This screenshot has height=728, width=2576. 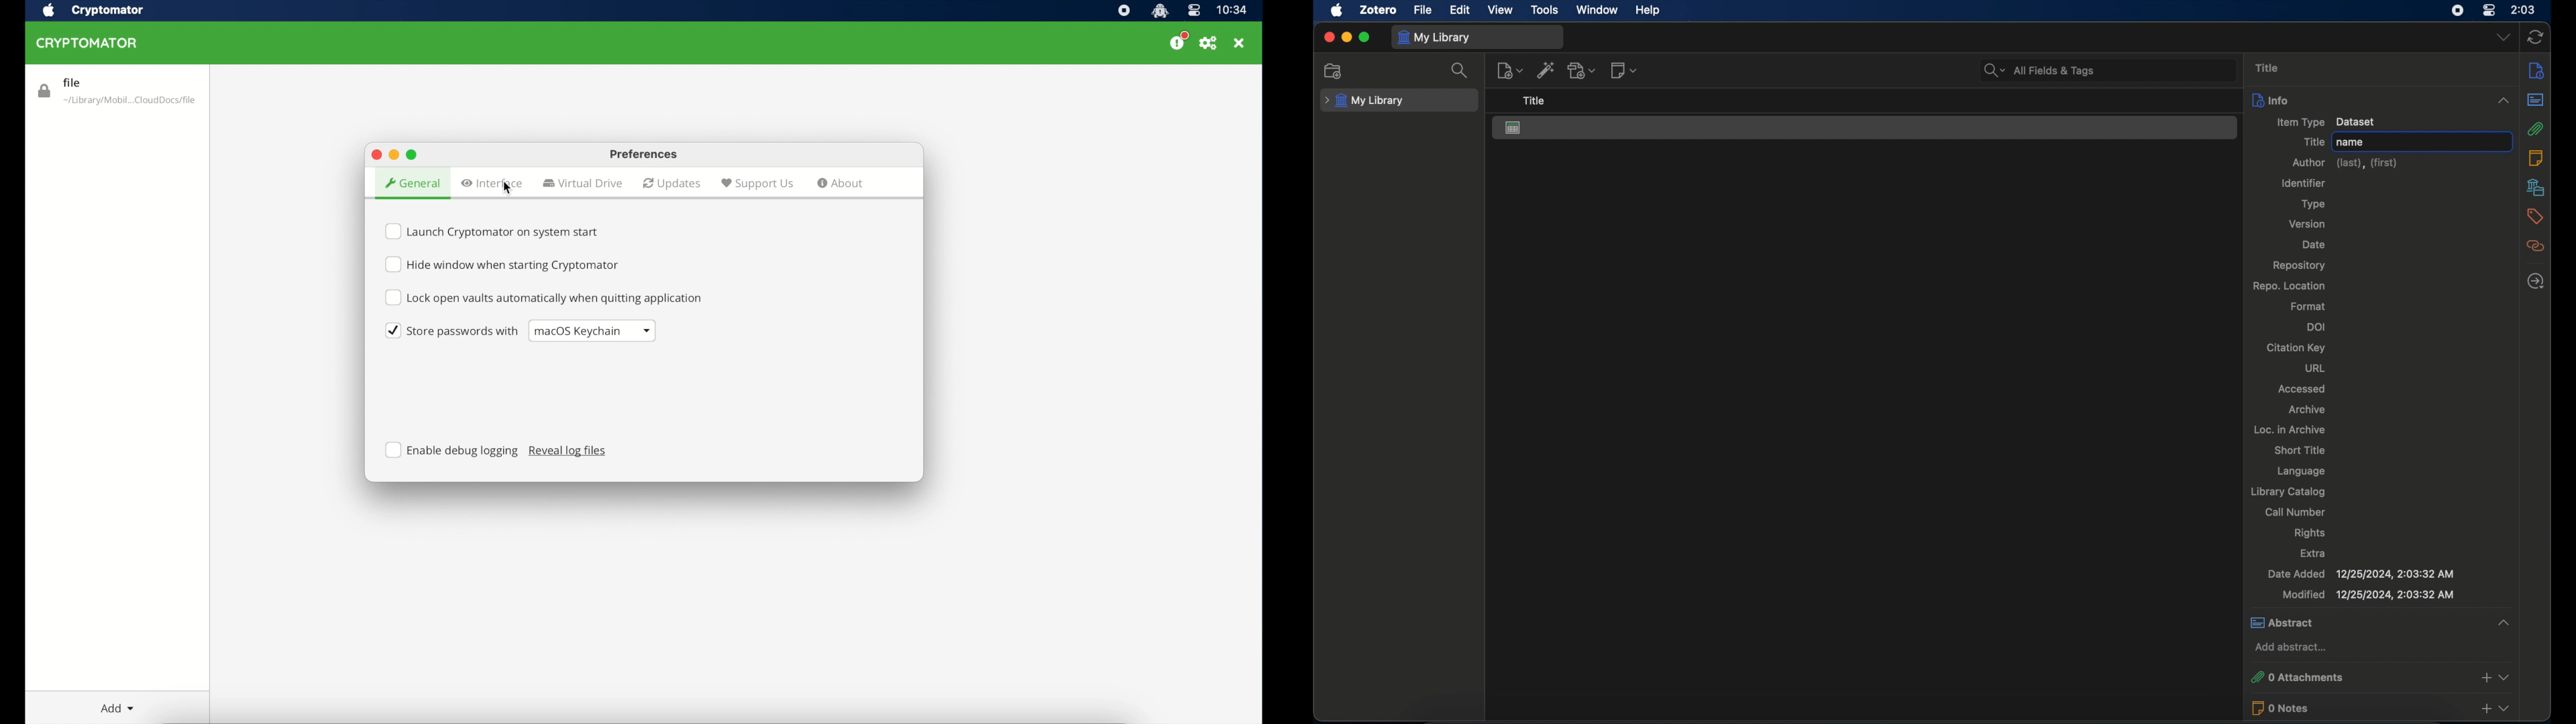 I want to click on rights, so click(x=2310, y=533).